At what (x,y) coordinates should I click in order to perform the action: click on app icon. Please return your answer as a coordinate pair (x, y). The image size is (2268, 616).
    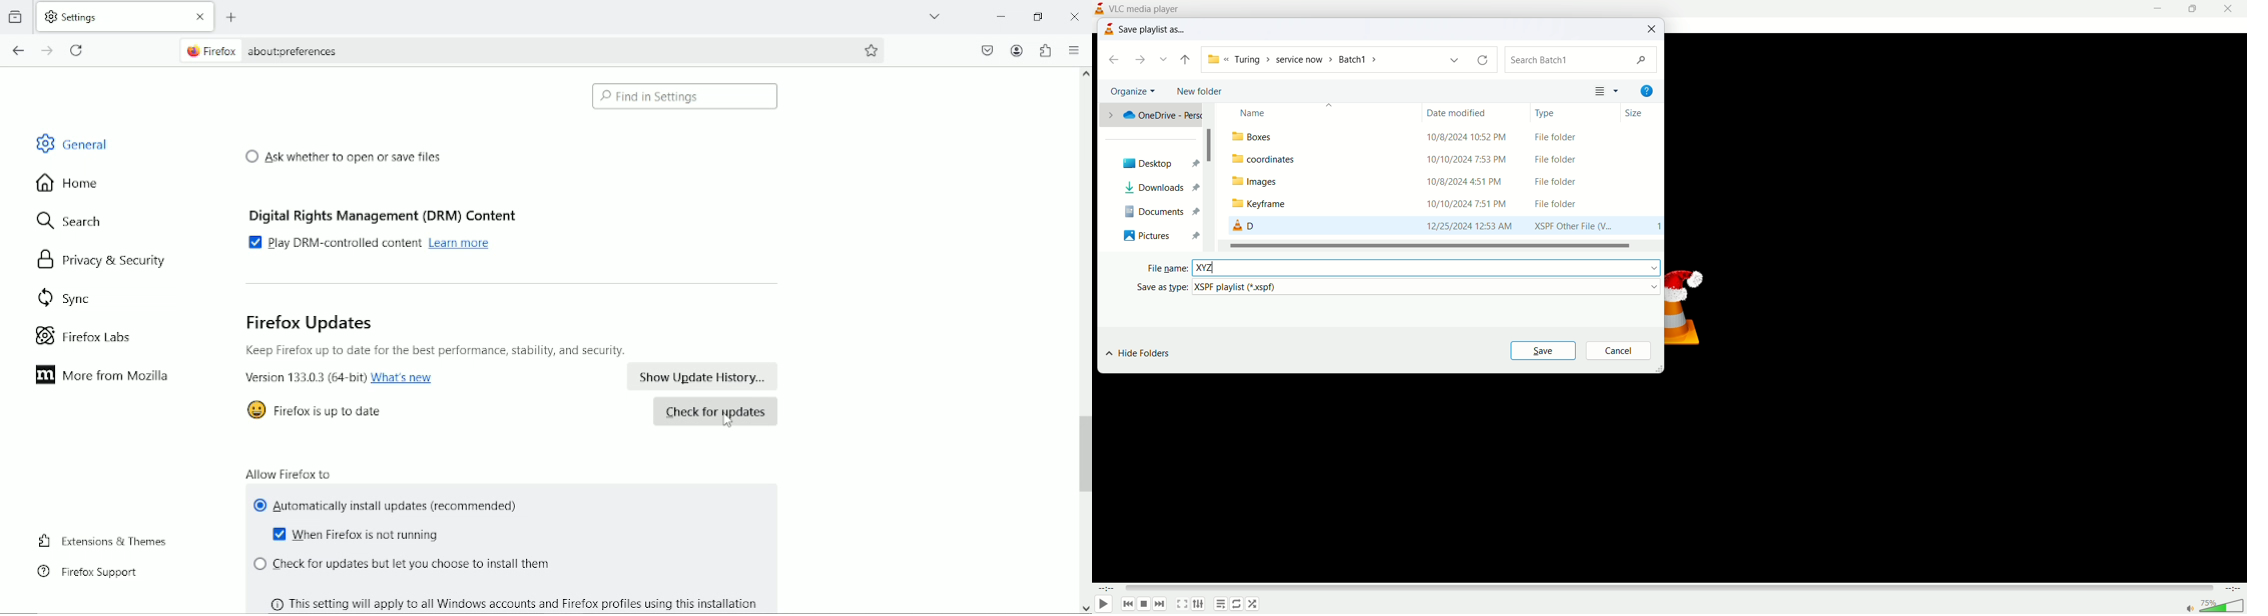
    Looking at the image, I should click on (1109, 30).